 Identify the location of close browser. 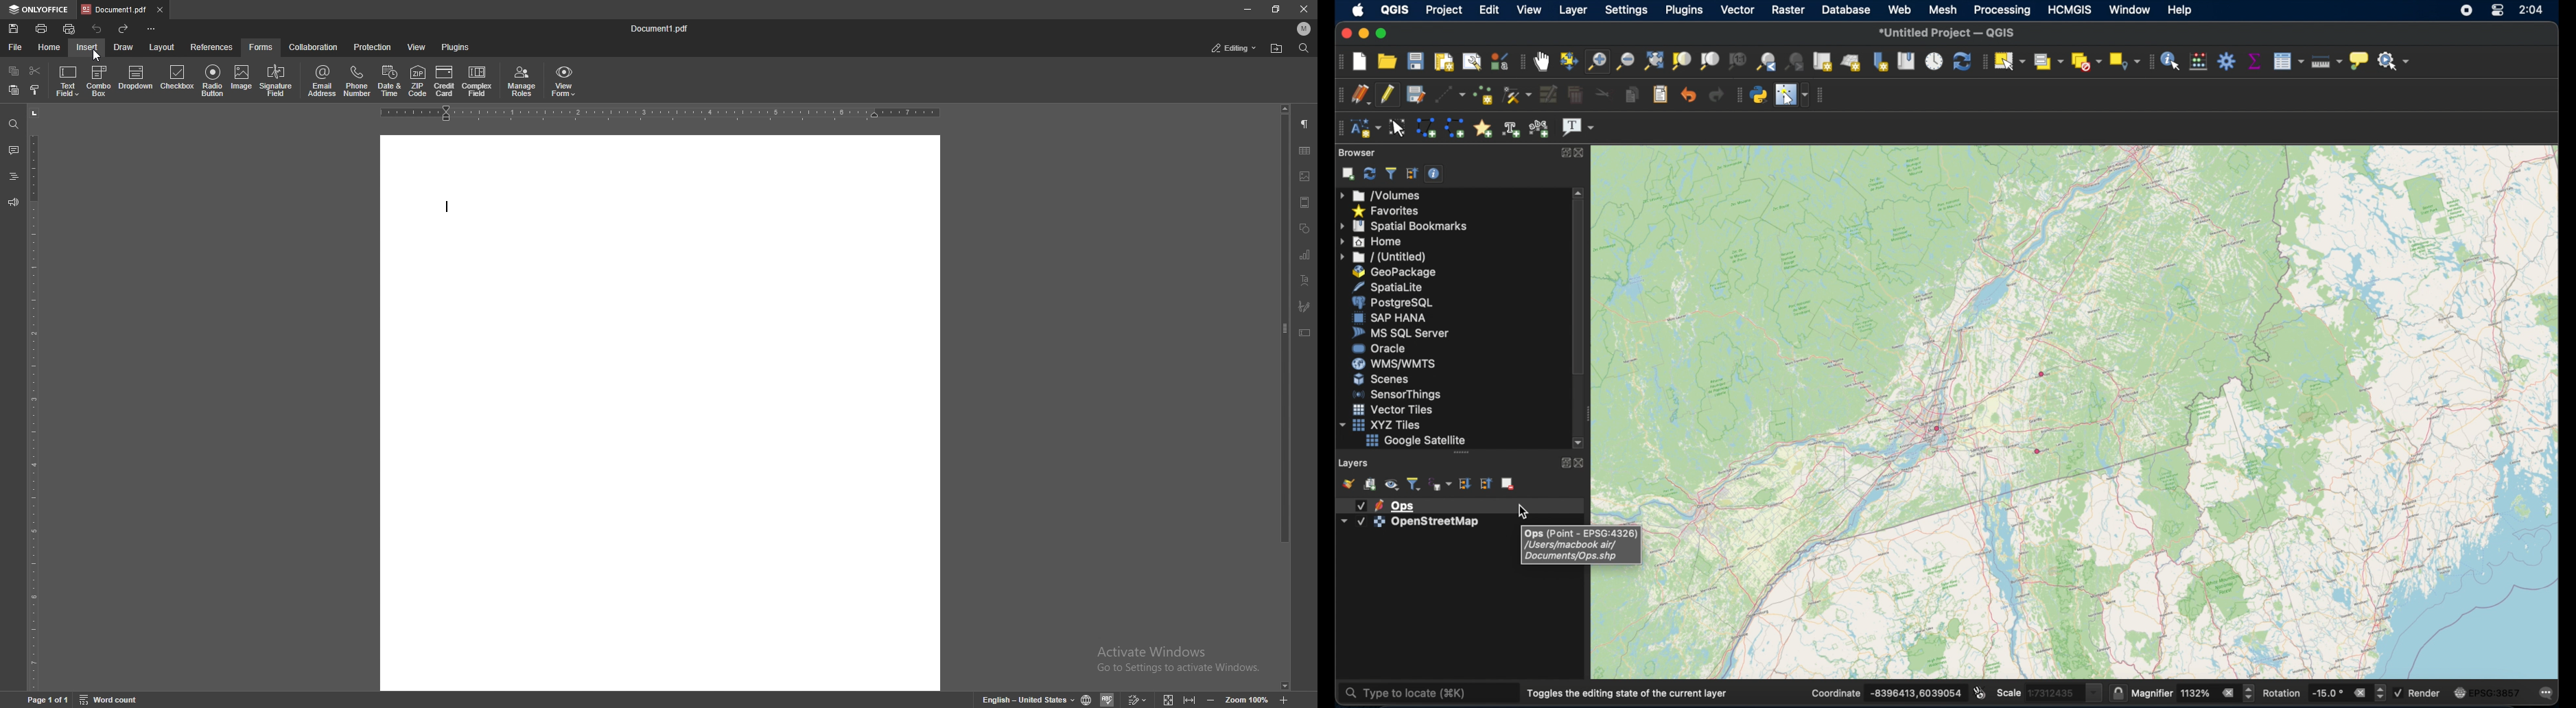
(1582, 153).